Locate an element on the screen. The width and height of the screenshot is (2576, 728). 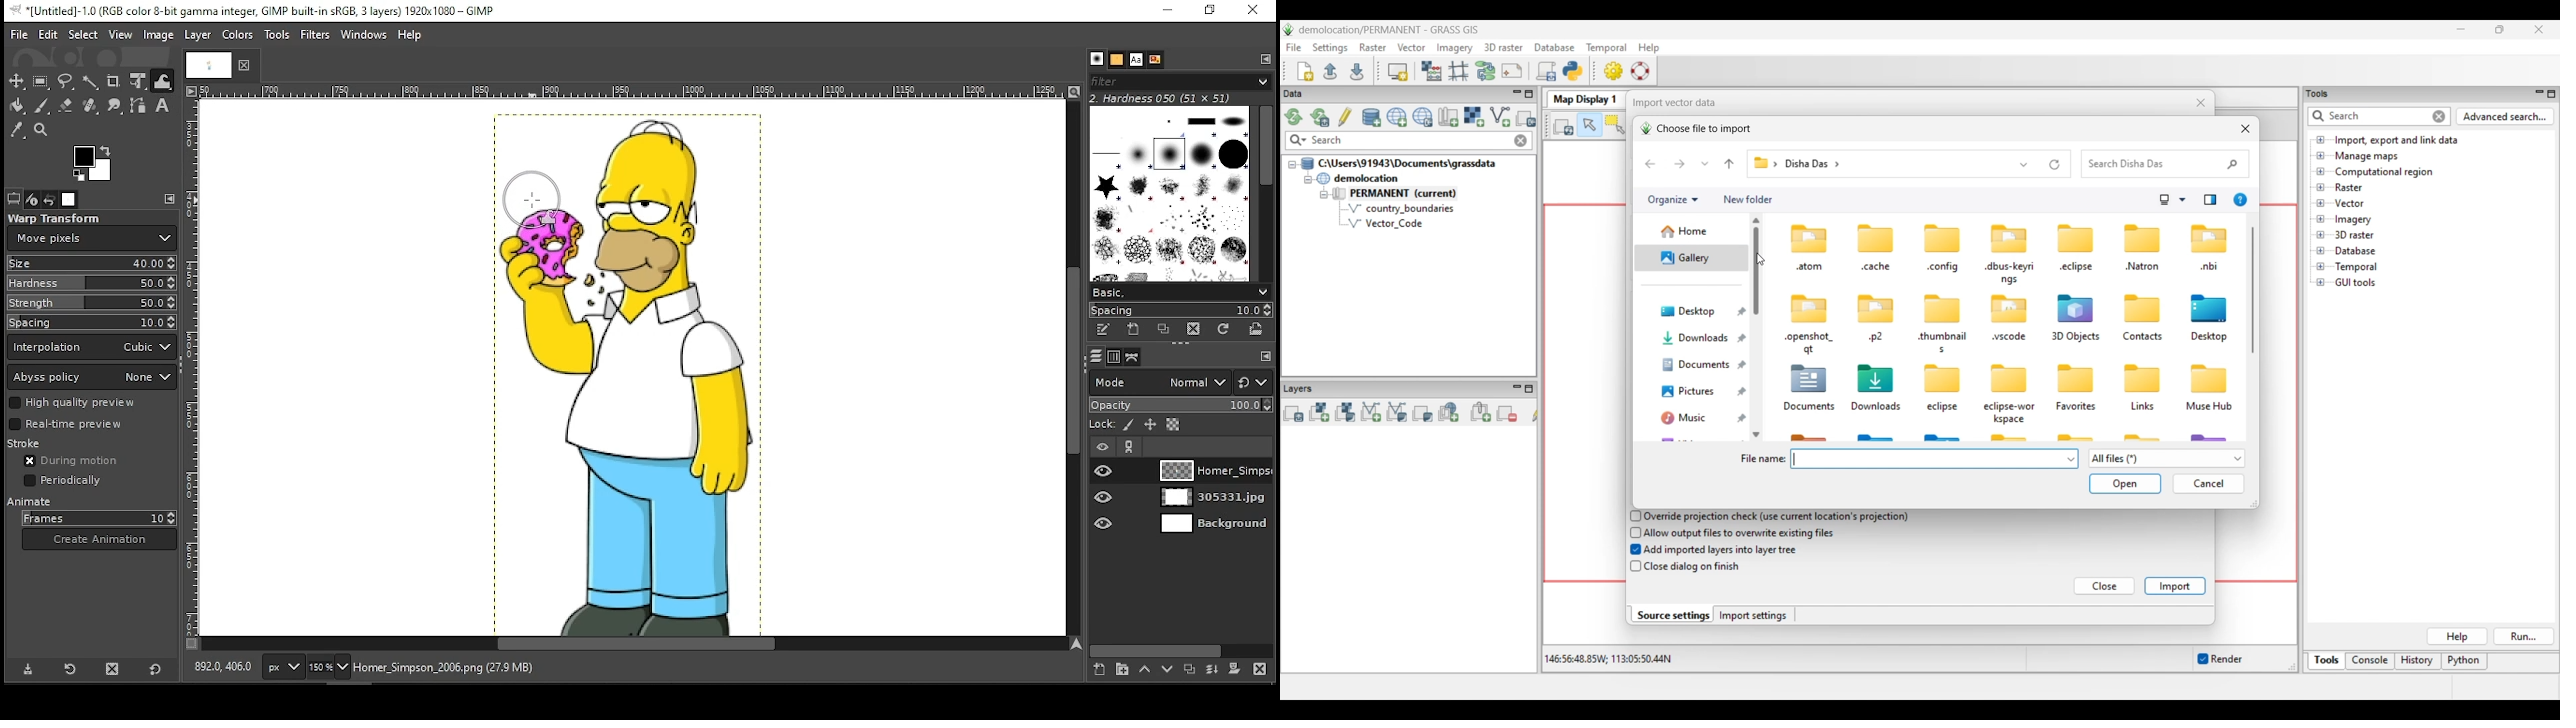
tab is located at coordinates (211, 67).